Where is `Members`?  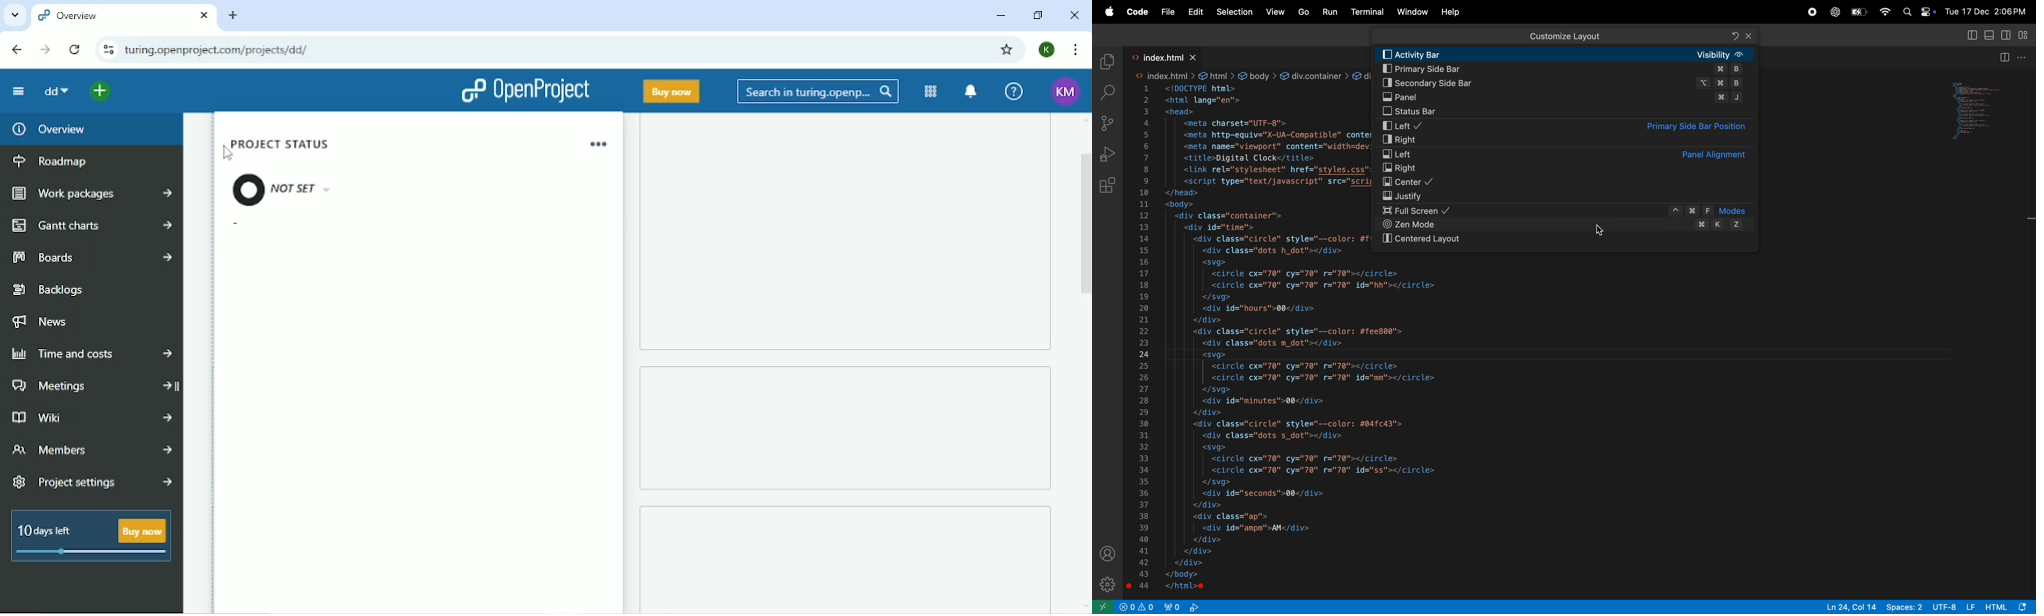 Members is located at coordinates (92, 450).